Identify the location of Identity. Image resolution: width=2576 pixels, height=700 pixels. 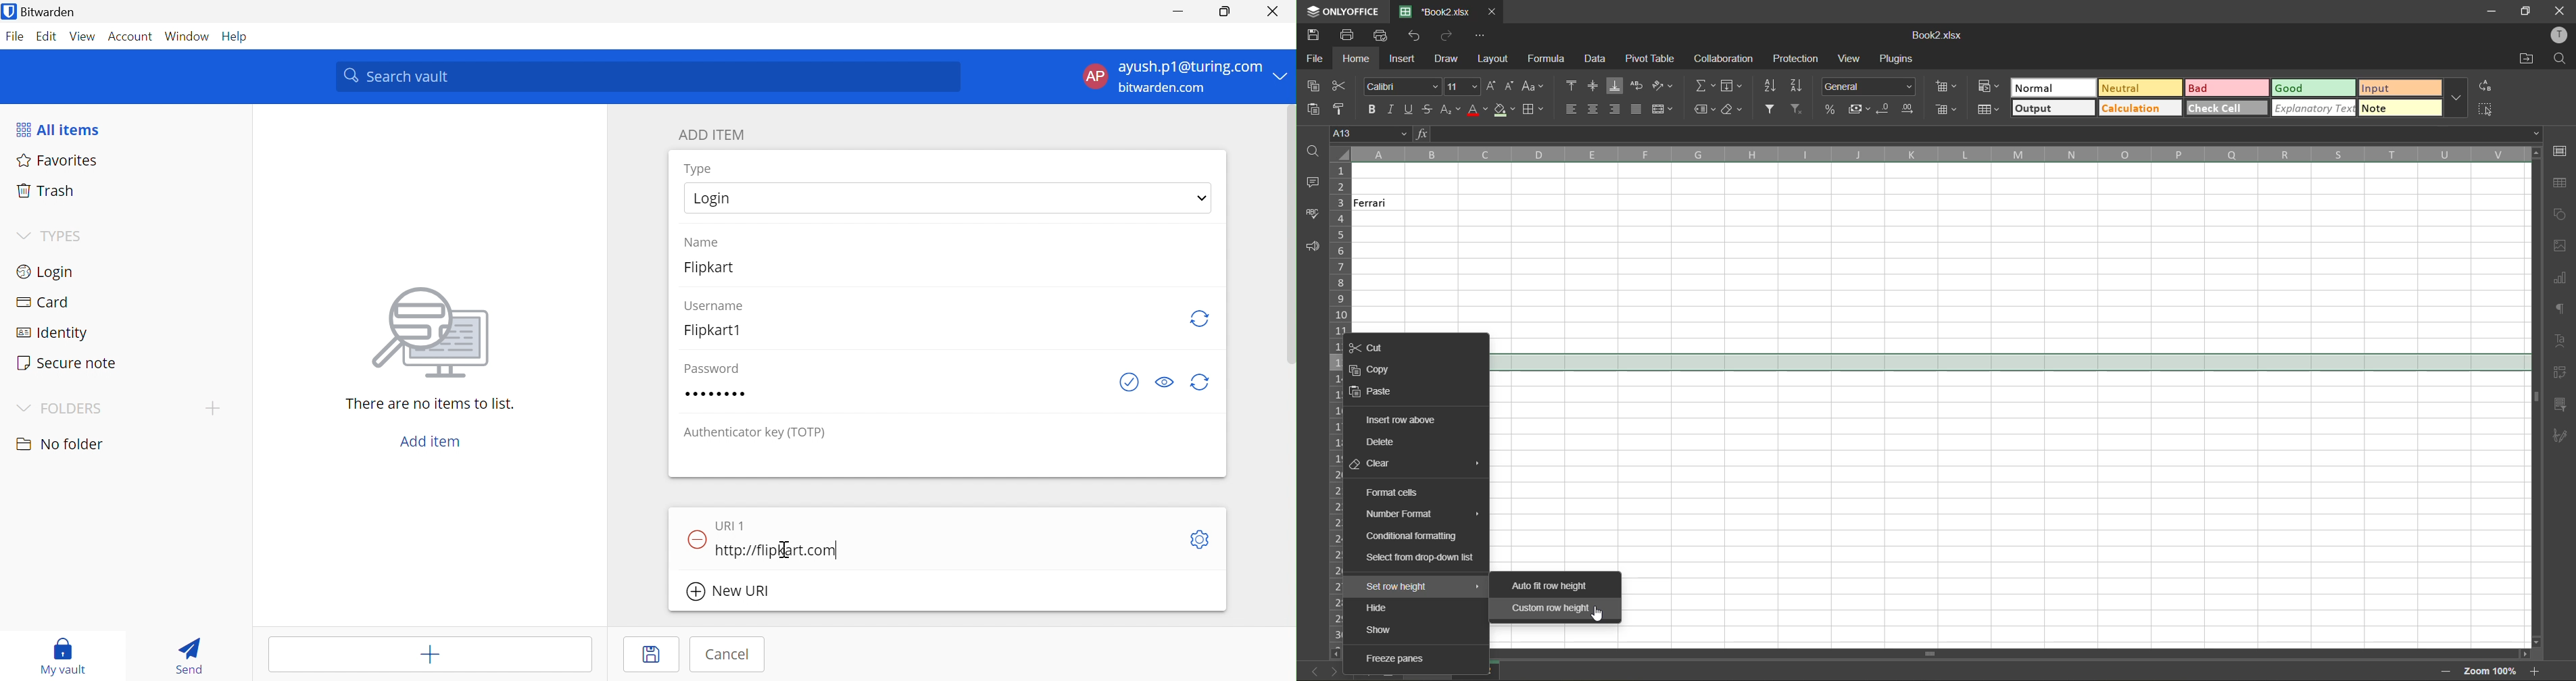
(53, 334).